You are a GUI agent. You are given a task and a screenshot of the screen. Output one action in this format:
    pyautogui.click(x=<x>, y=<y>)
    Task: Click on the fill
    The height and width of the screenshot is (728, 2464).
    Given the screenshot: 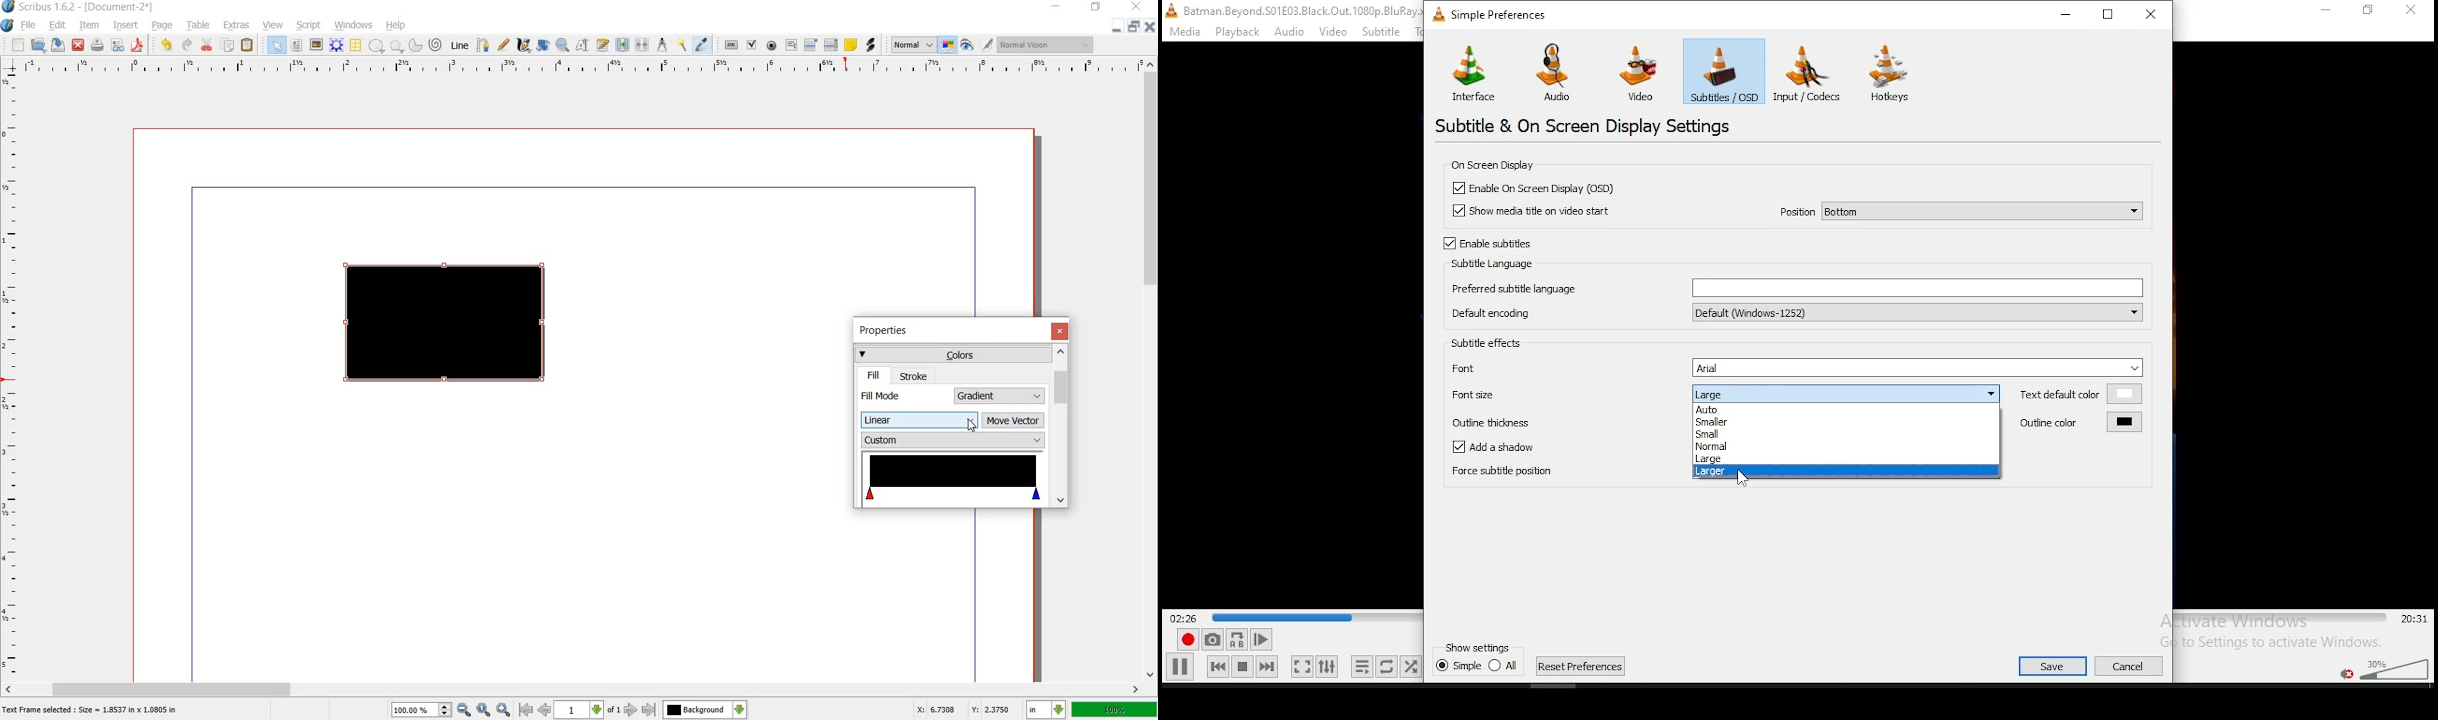 What is the action you would take?
    pyautogui.click(x=874, y=375)
    